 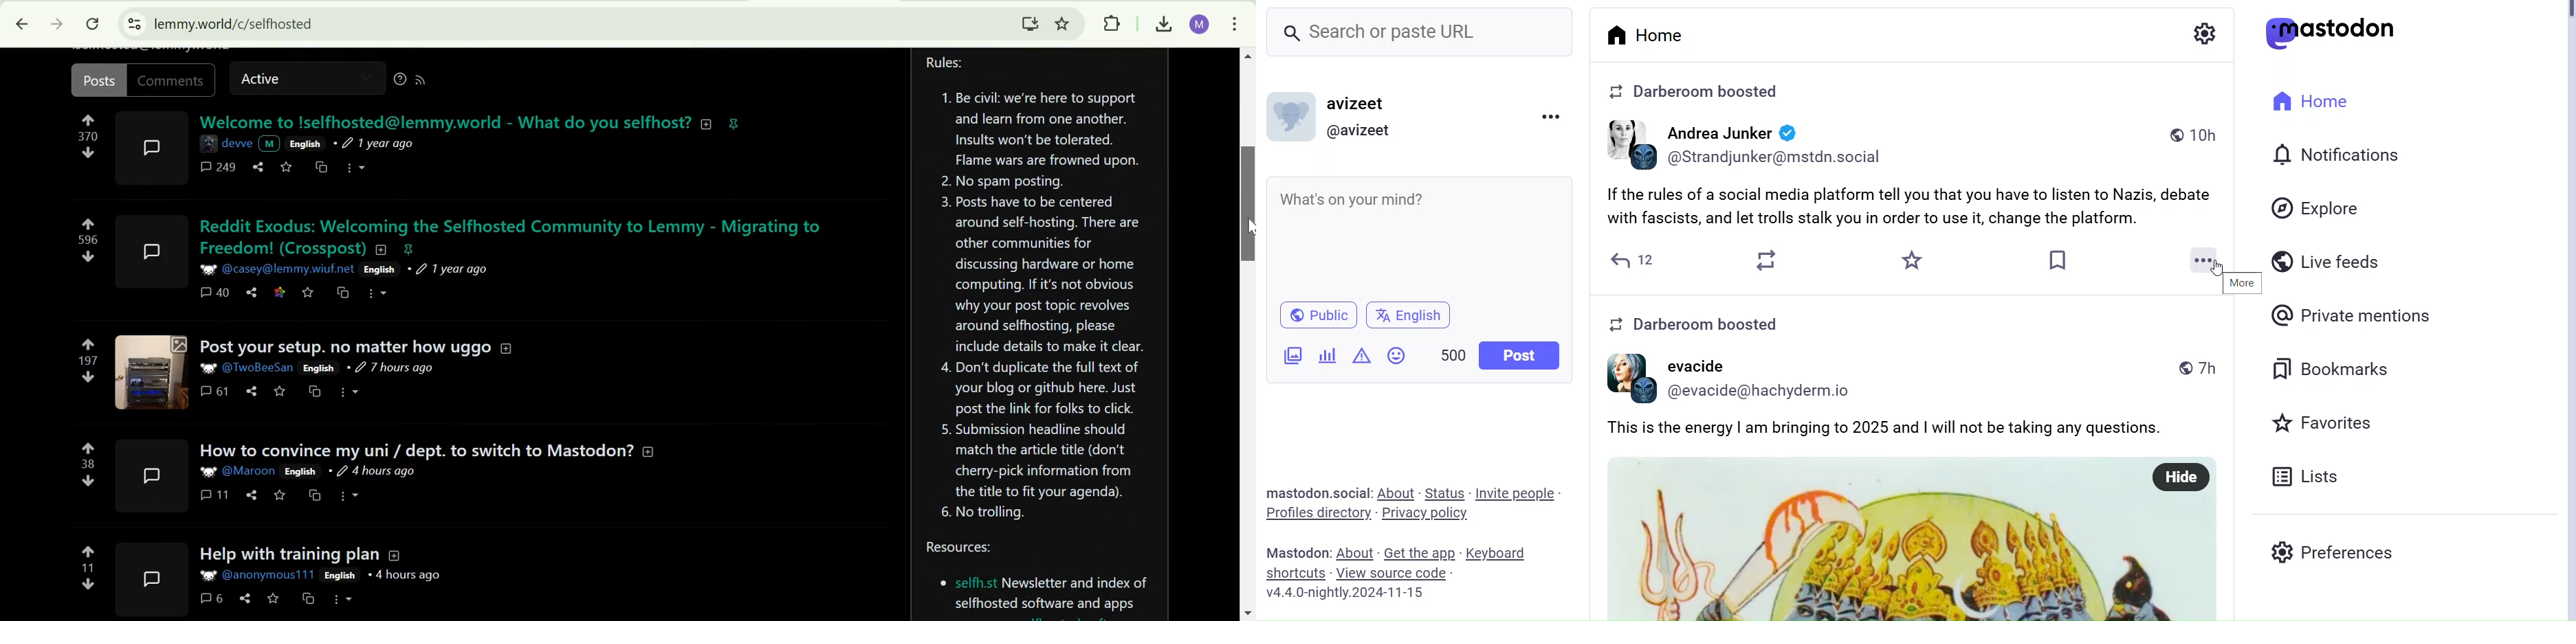 I want to click on View site information, so click(x=135, y=24).